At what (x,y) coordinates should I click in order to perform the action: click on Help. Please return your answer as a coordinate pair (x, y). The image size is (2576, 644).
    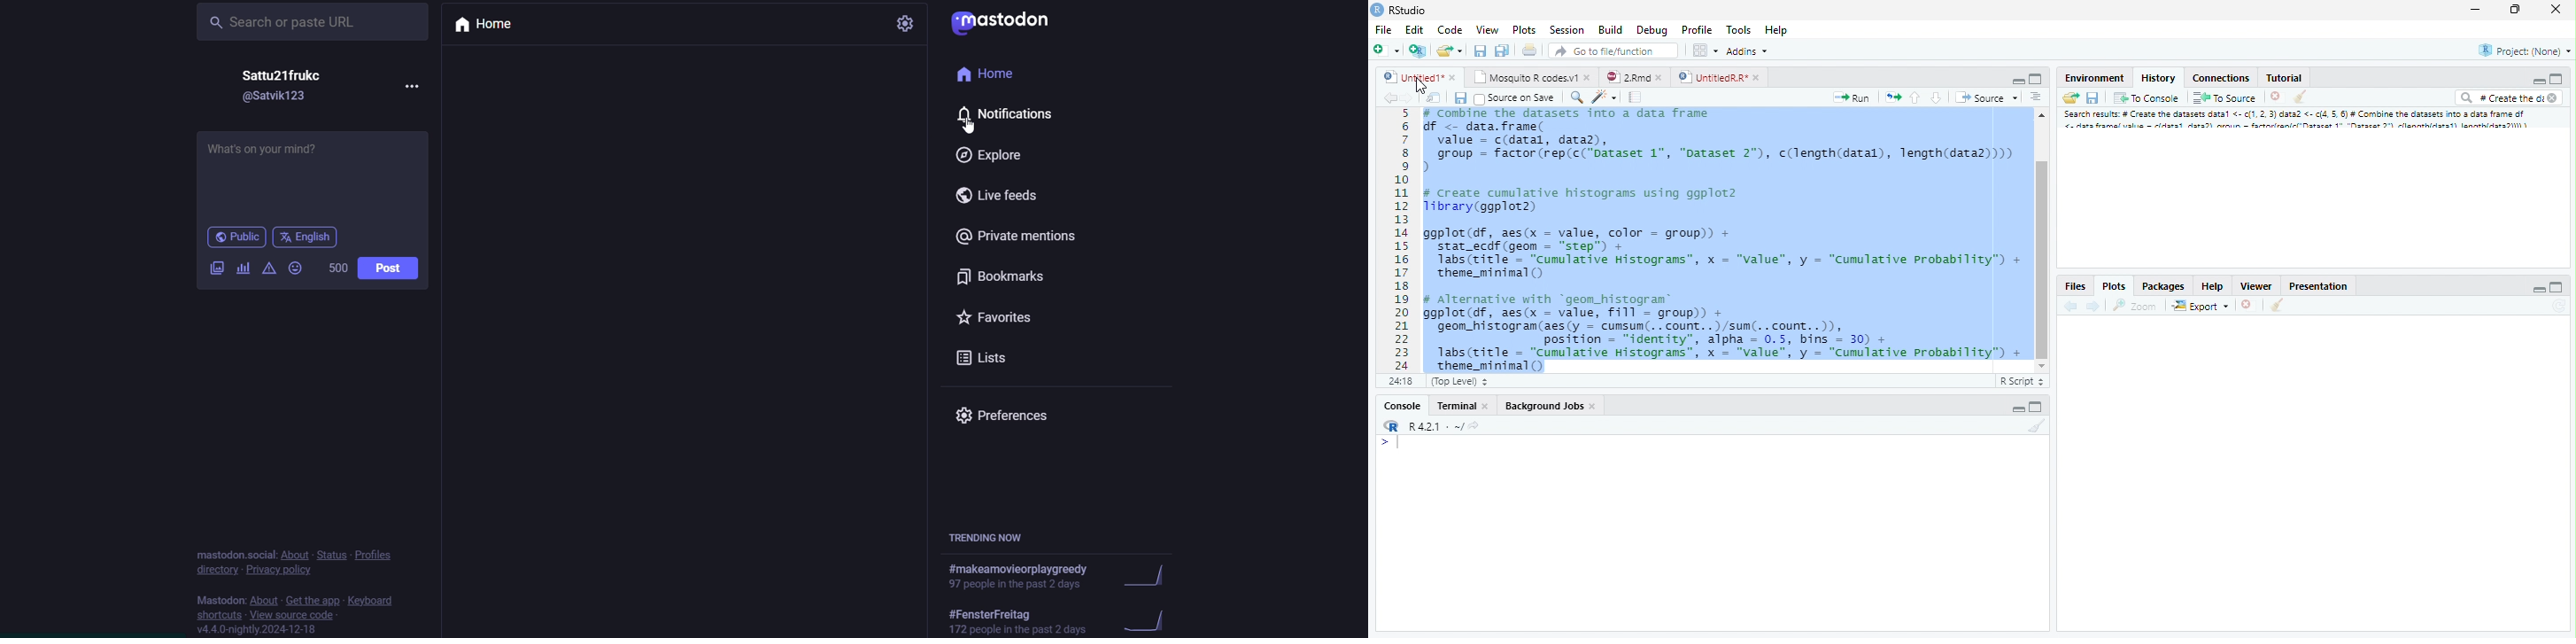
    Looking at the image, I should click on (2212, 285).